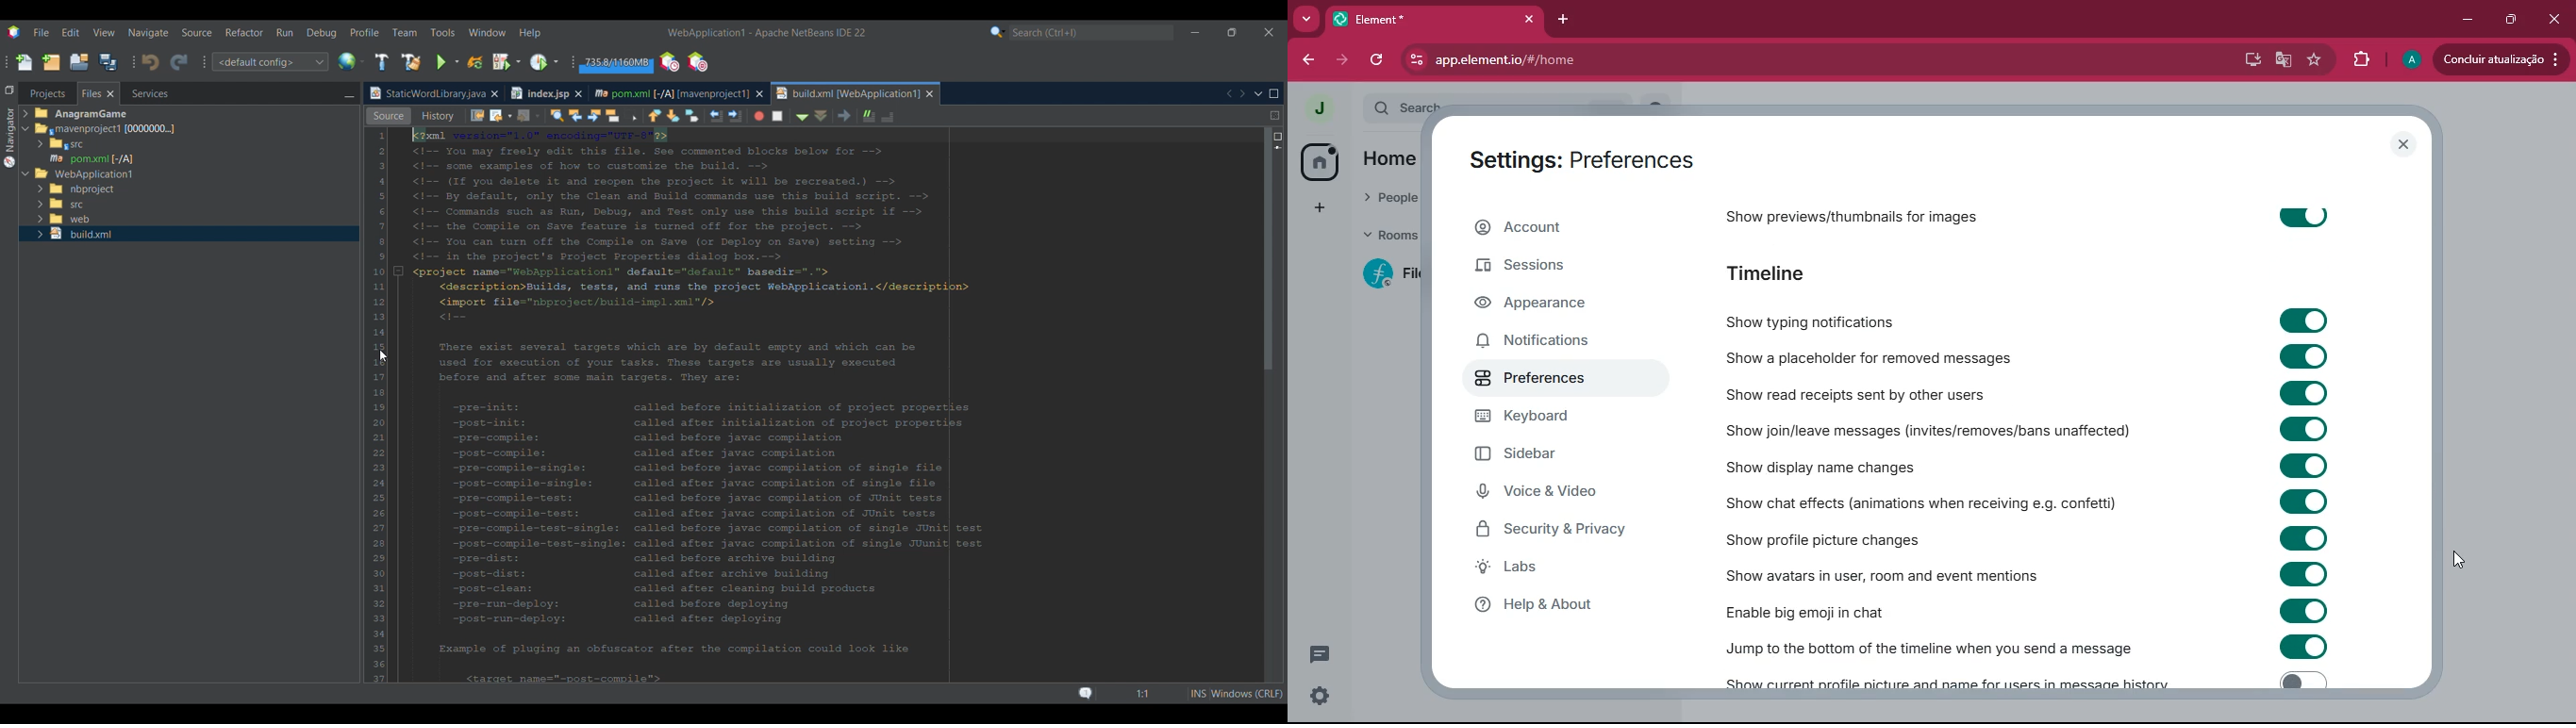 This screenshot has height=728, width=2576. What do you see at coordinates (2302, 680) in the screenshot?
I see `toggle on ` at bounding box center [2302, 680].